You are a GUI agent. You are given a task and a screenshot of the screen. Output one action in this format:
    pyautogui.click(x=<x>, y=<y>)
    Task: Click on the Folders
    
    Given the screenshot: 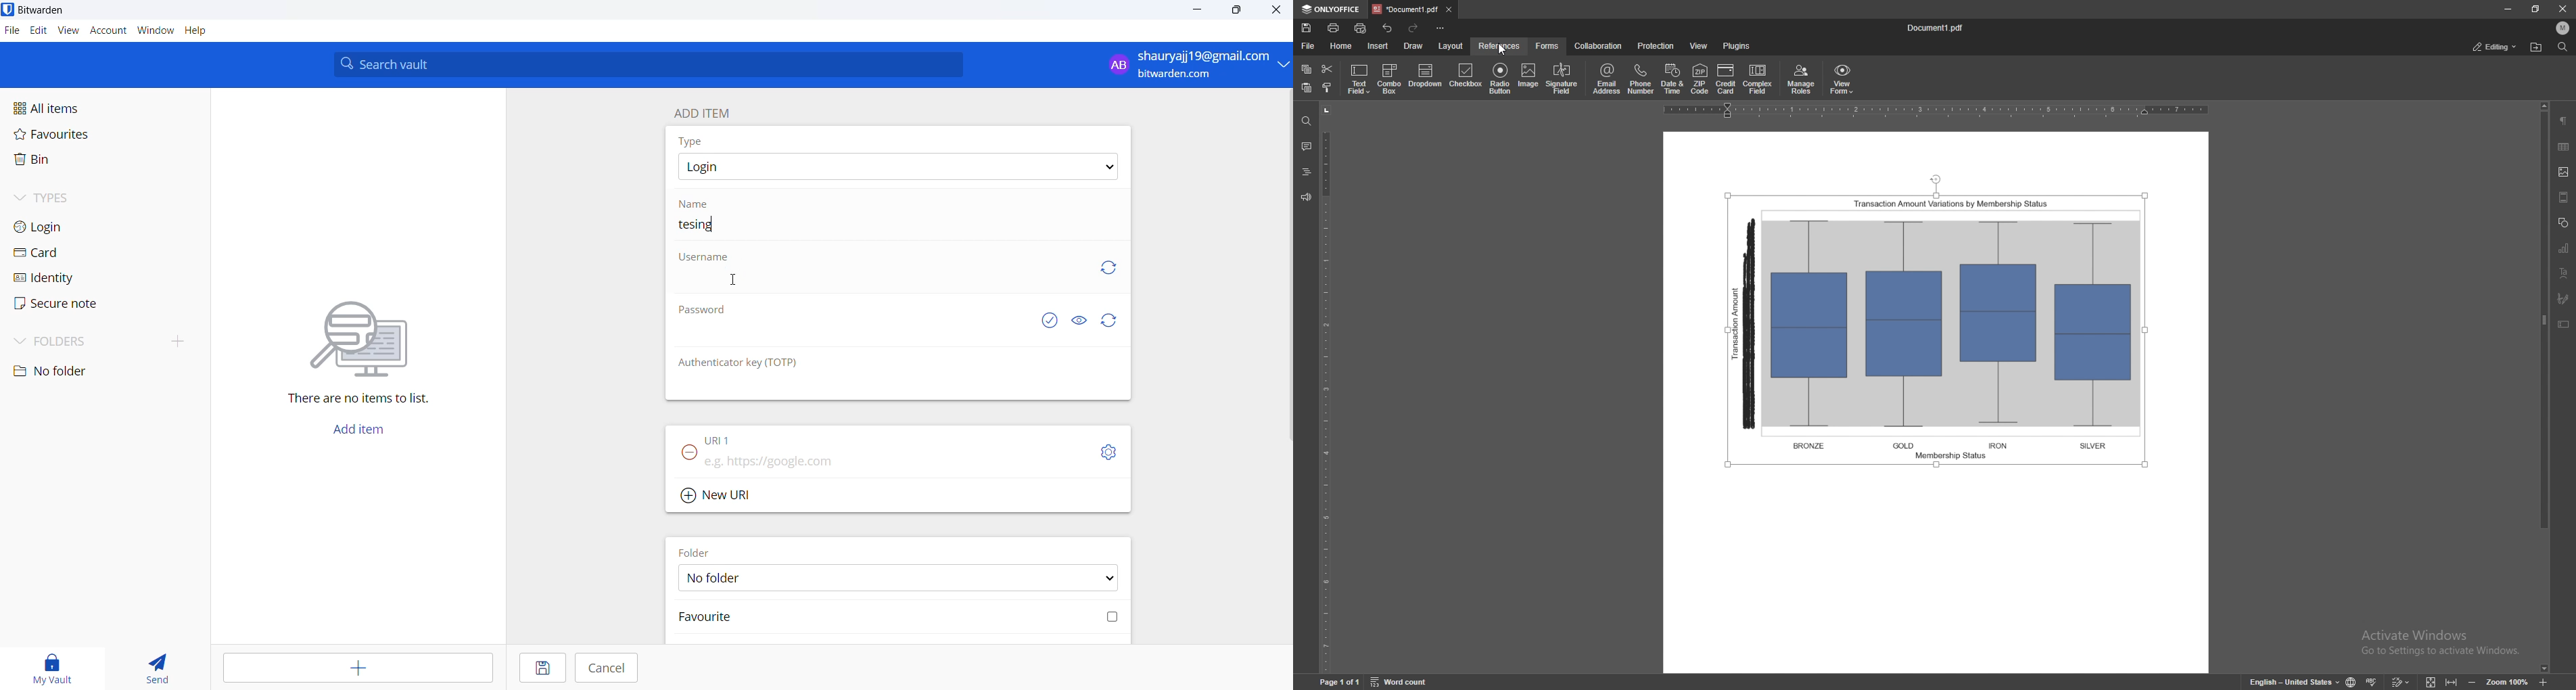 What is the action you would take?
    pyautogui.click(x=69, y=339)
    